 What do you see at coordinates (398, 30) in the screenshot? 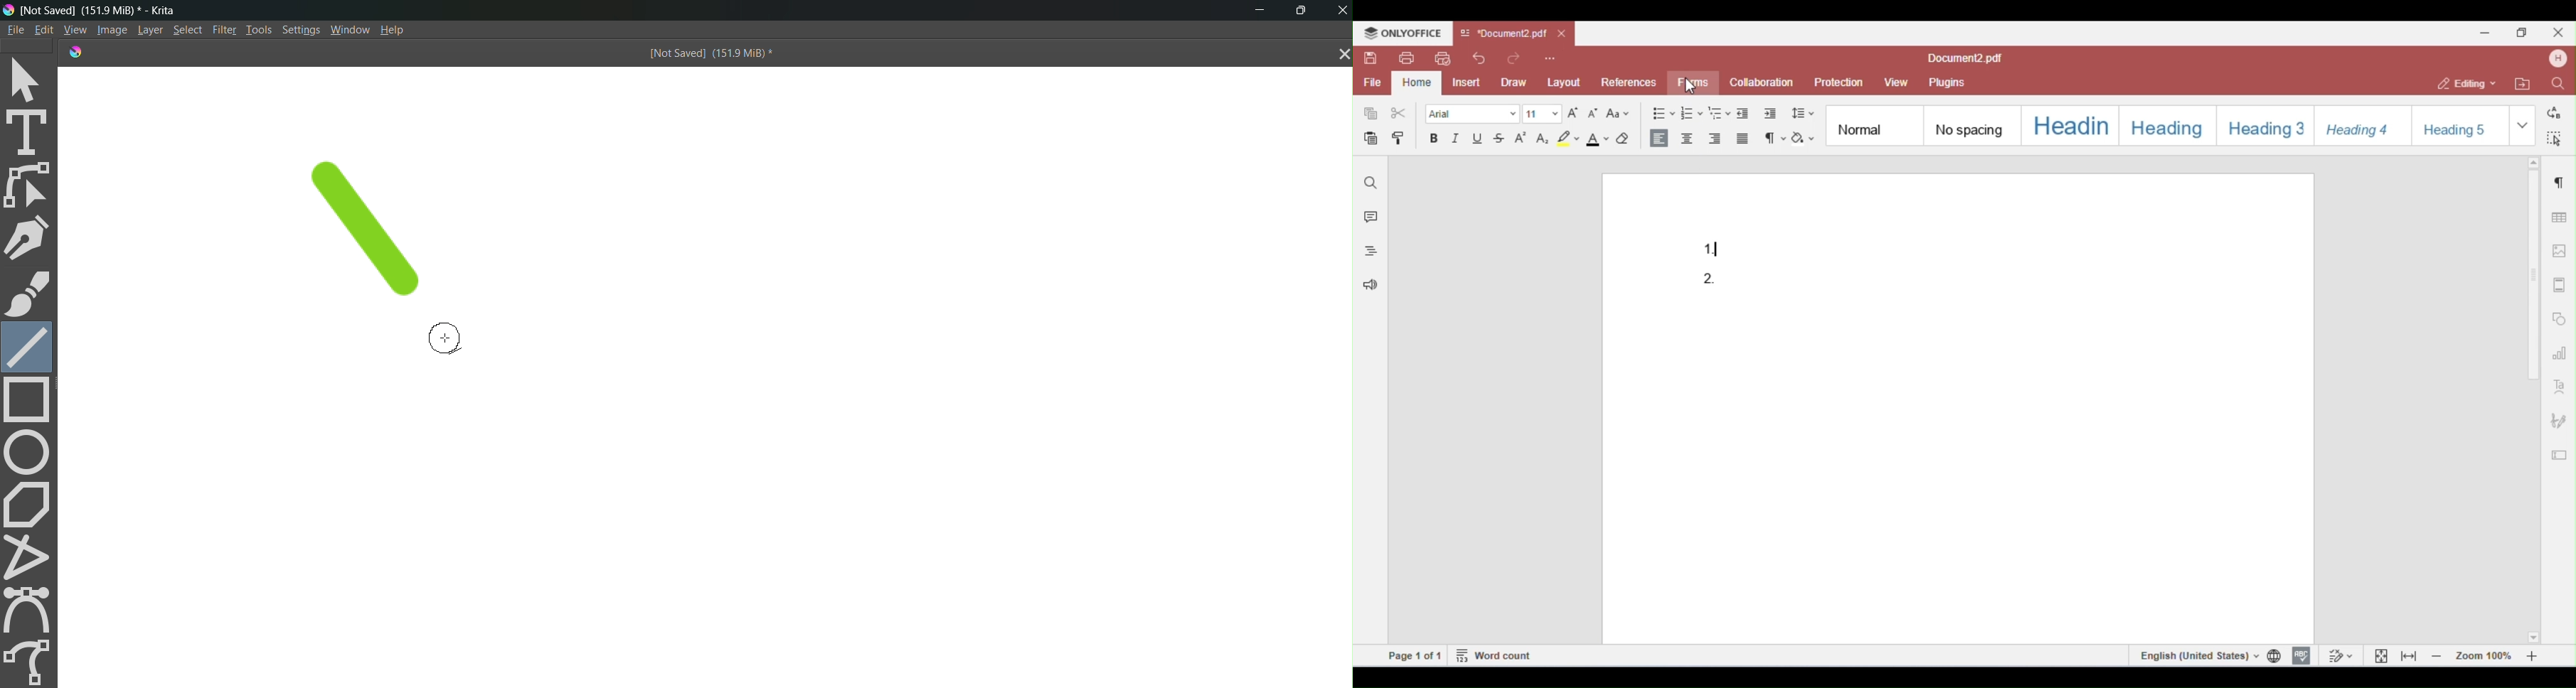
I see `Help` at bounding box center [398, 30].